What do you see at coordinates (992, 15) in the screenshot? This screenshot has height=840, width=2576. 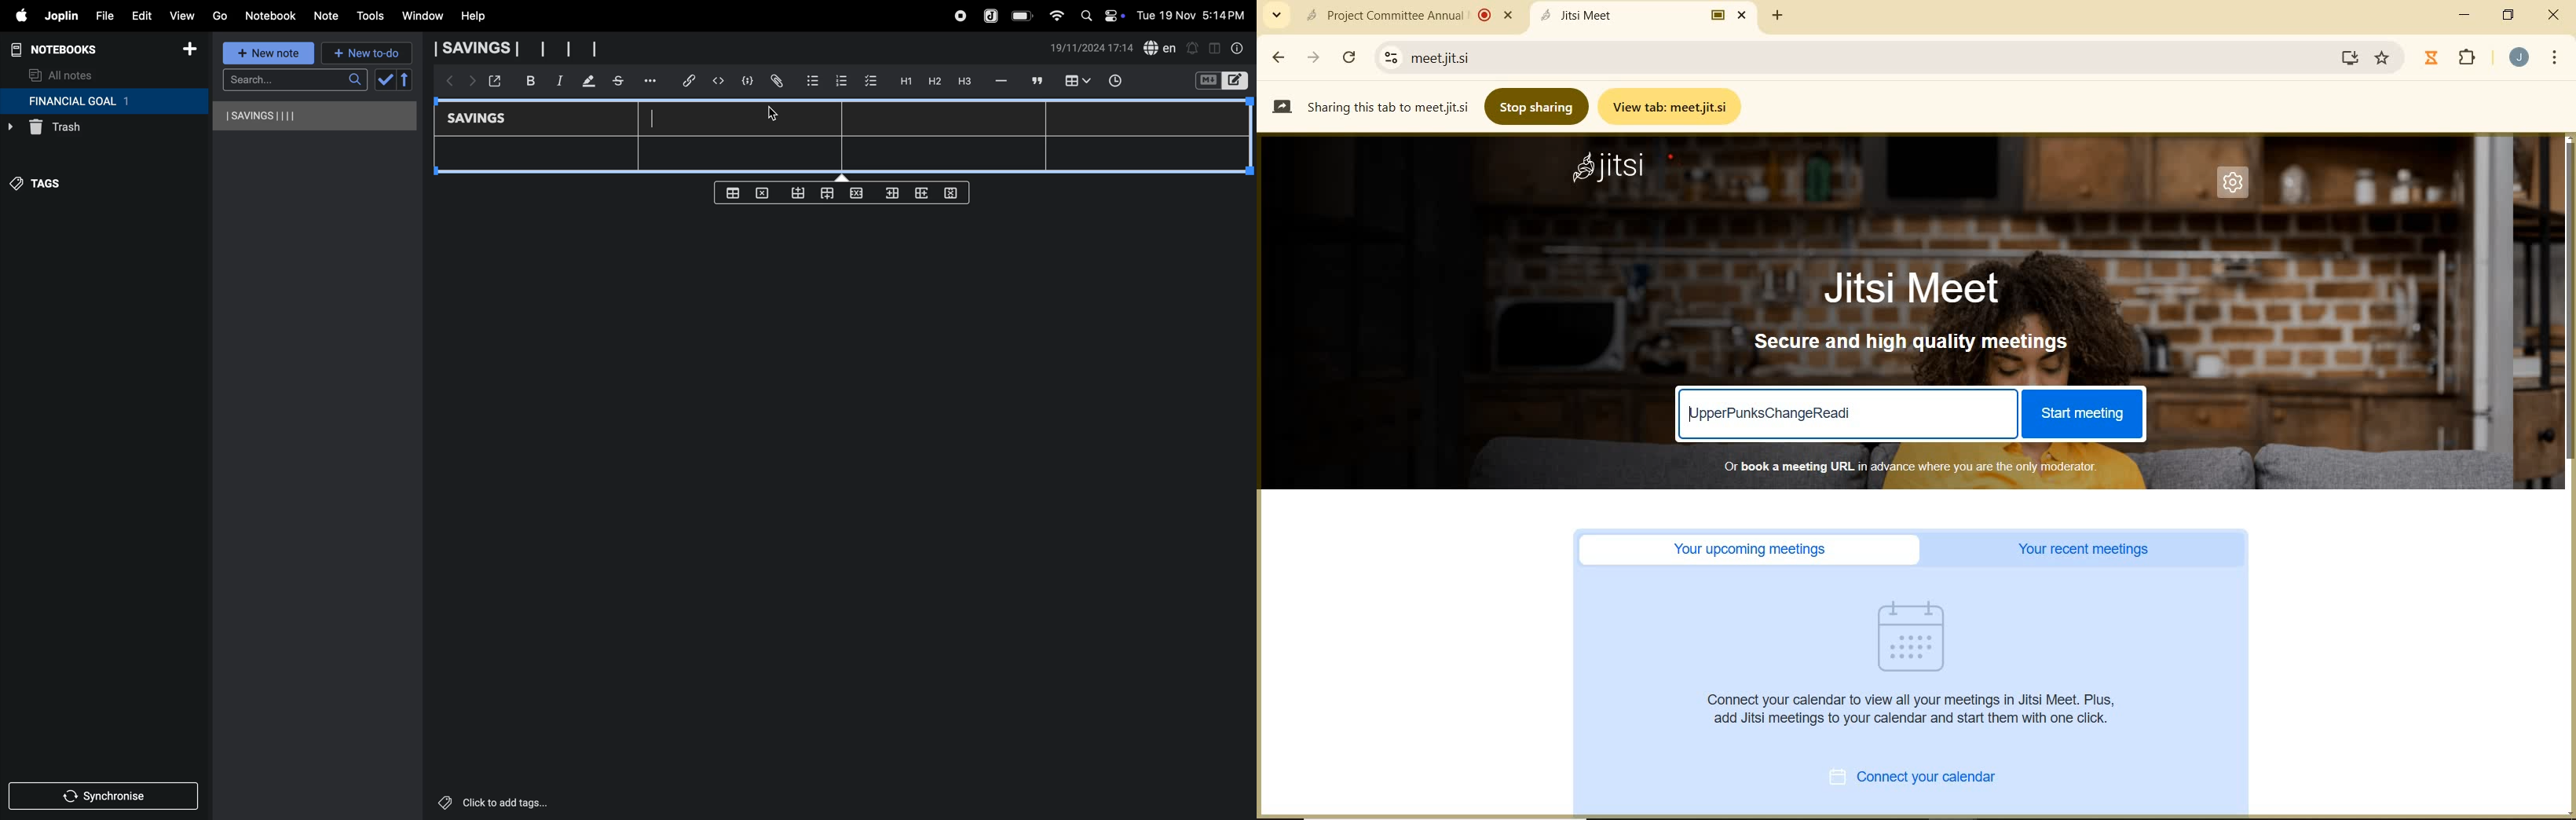 I see `joplin` at bounding box center [992, 15].